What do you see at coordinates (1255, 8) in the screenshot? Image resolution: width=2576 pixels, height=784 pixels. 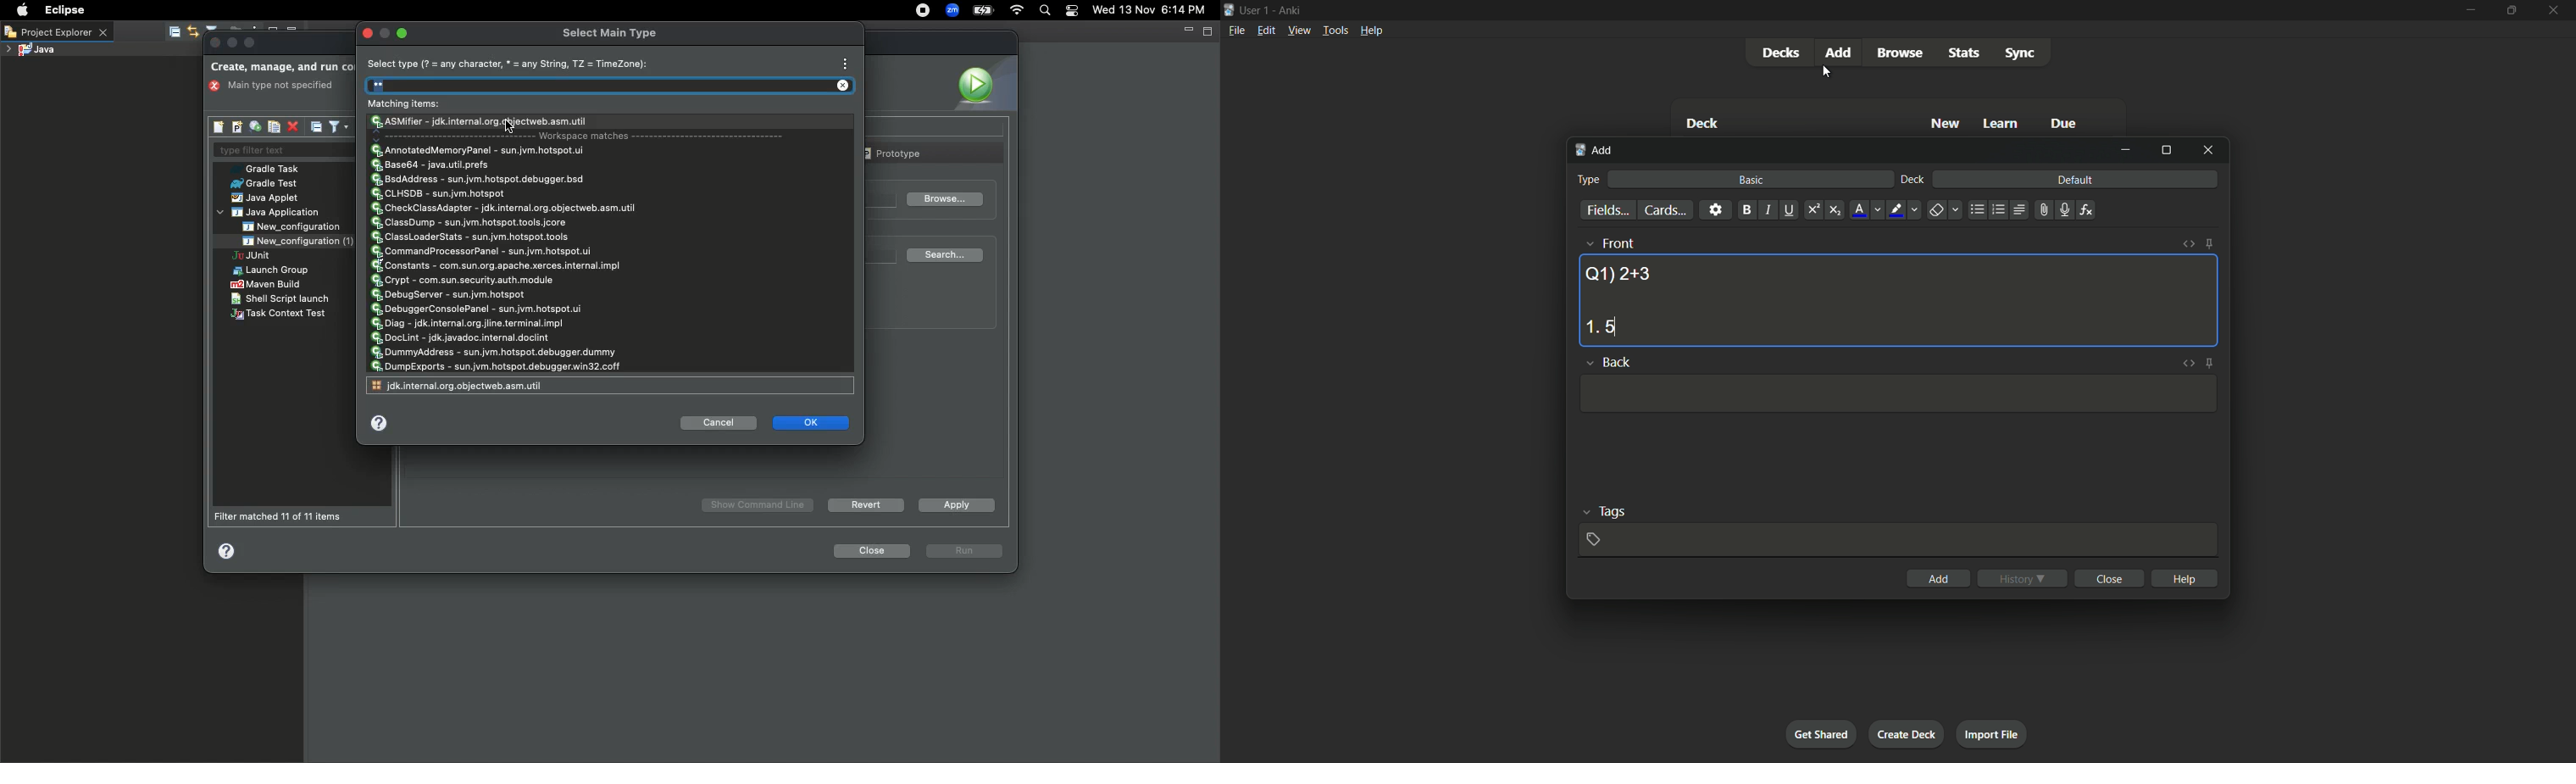 I see `user 1` at bounding box center [1255, 8].